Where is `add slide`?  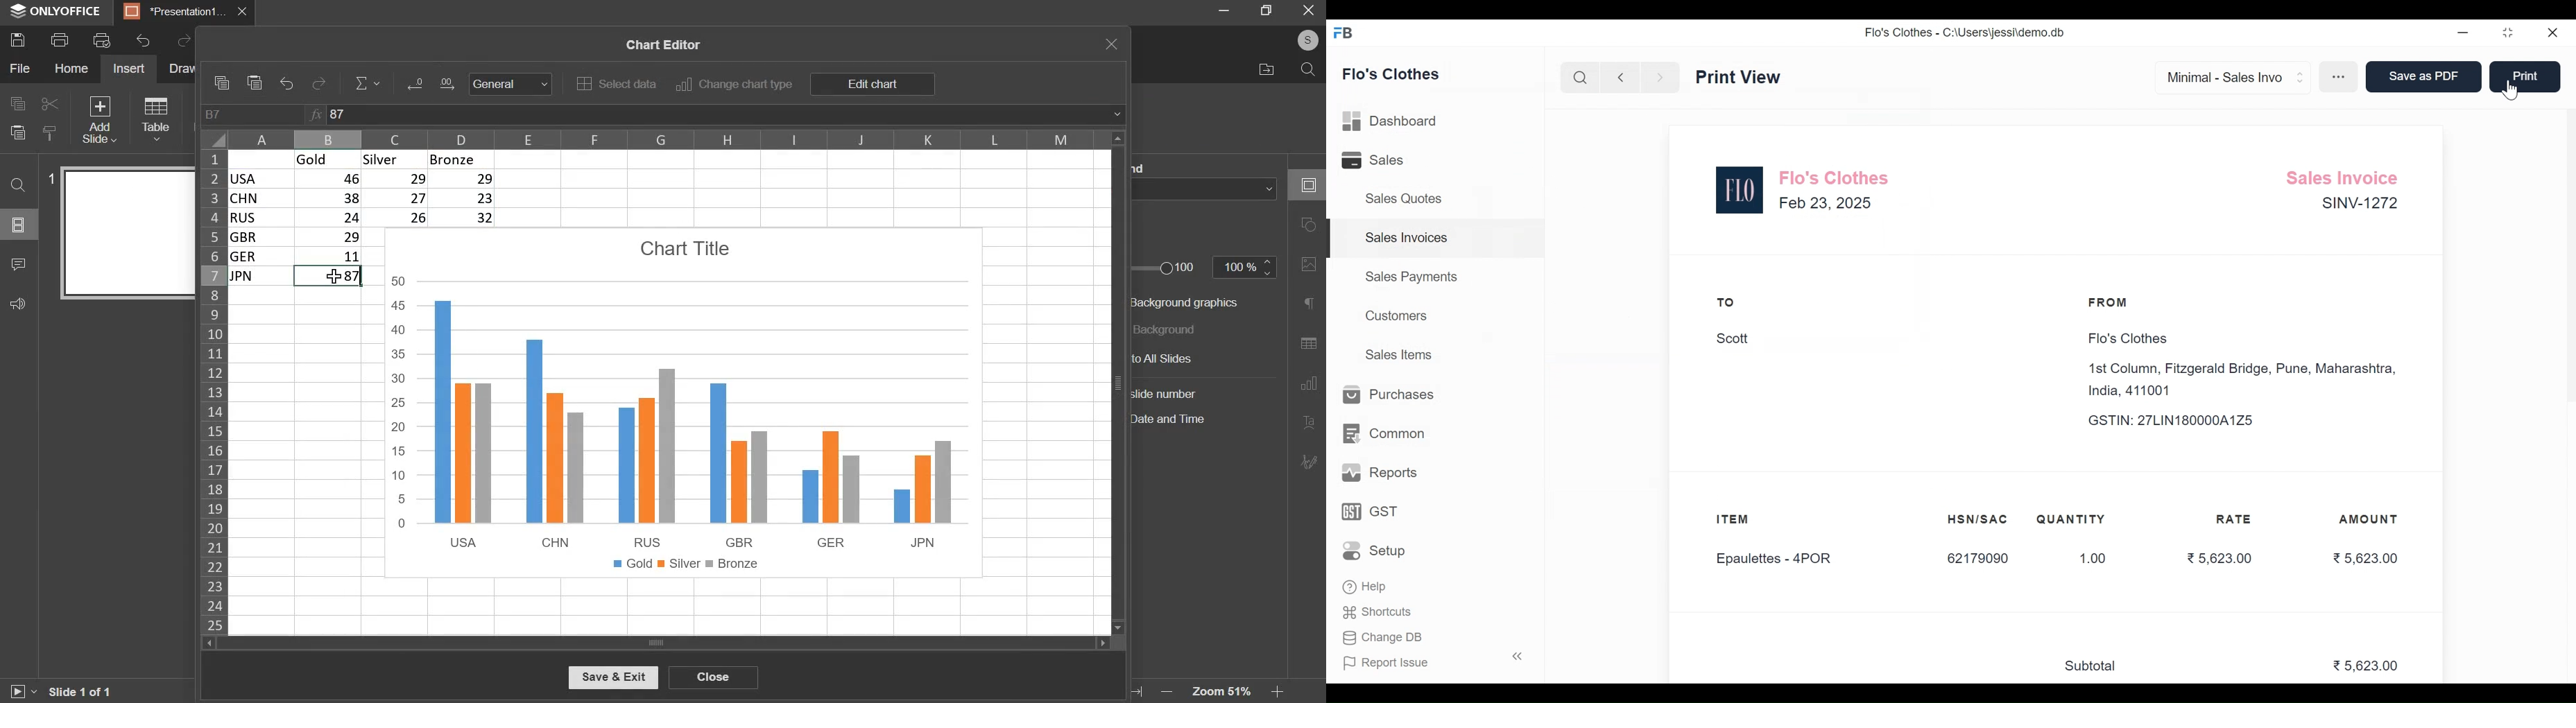 add slide is located at coordinates (98, 119).